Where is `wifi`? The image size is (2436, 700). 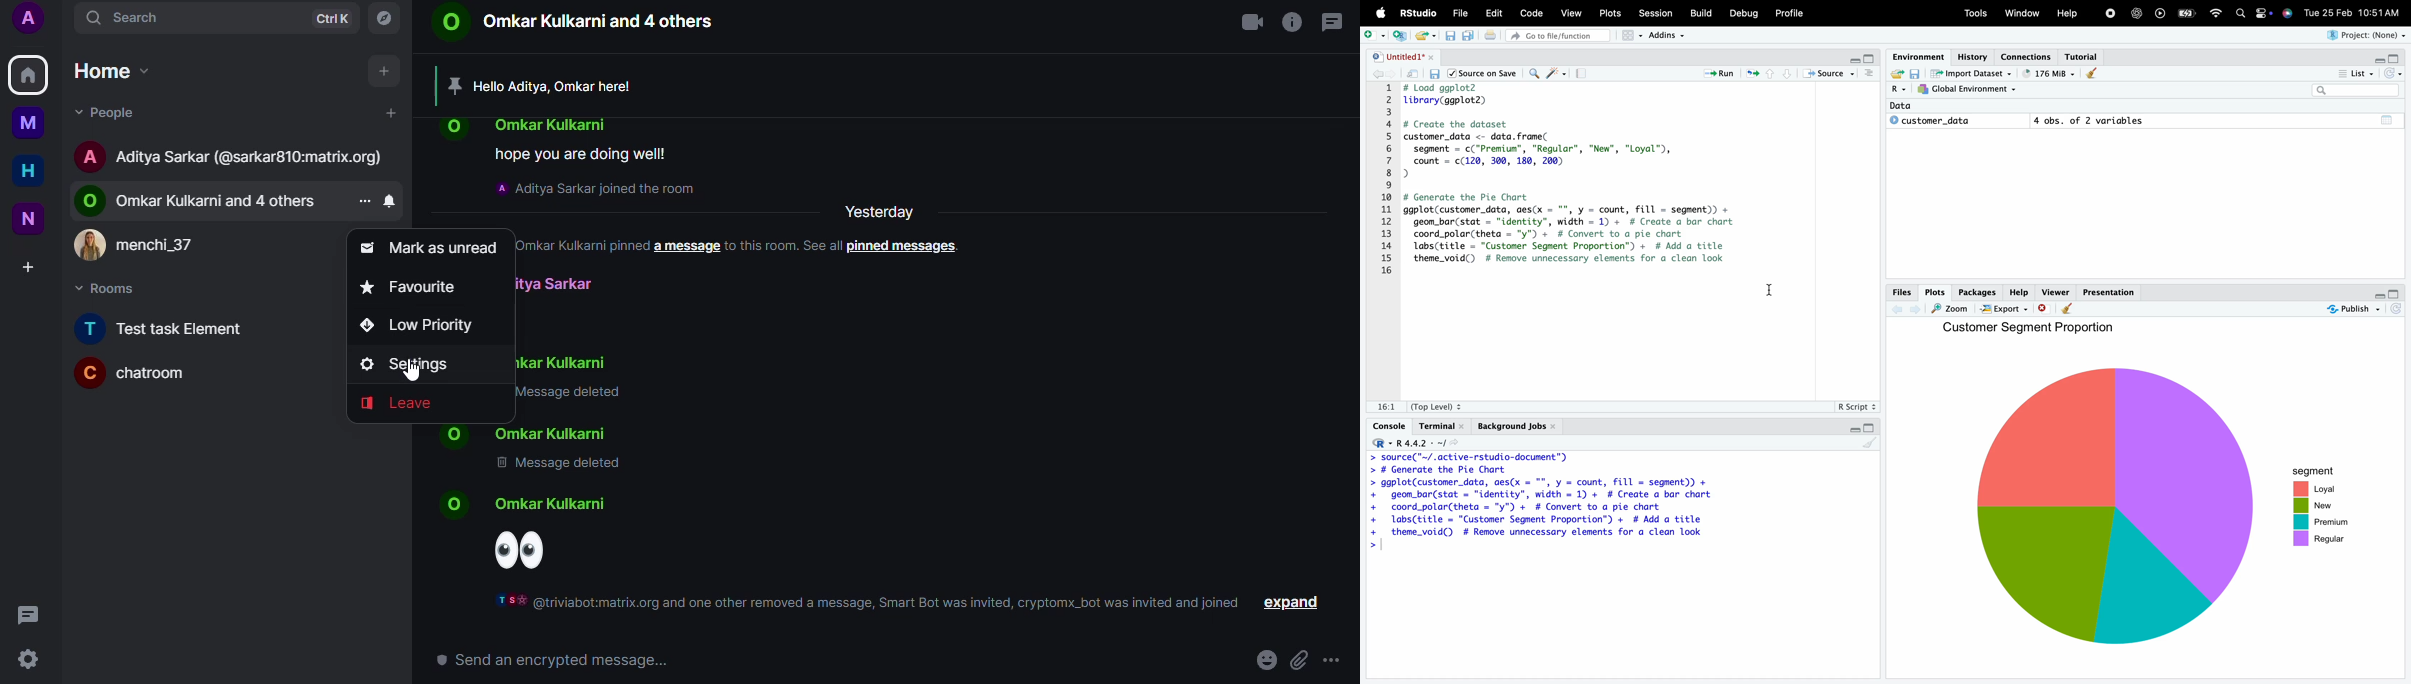 wifi is located at coordinates (2219, 14).